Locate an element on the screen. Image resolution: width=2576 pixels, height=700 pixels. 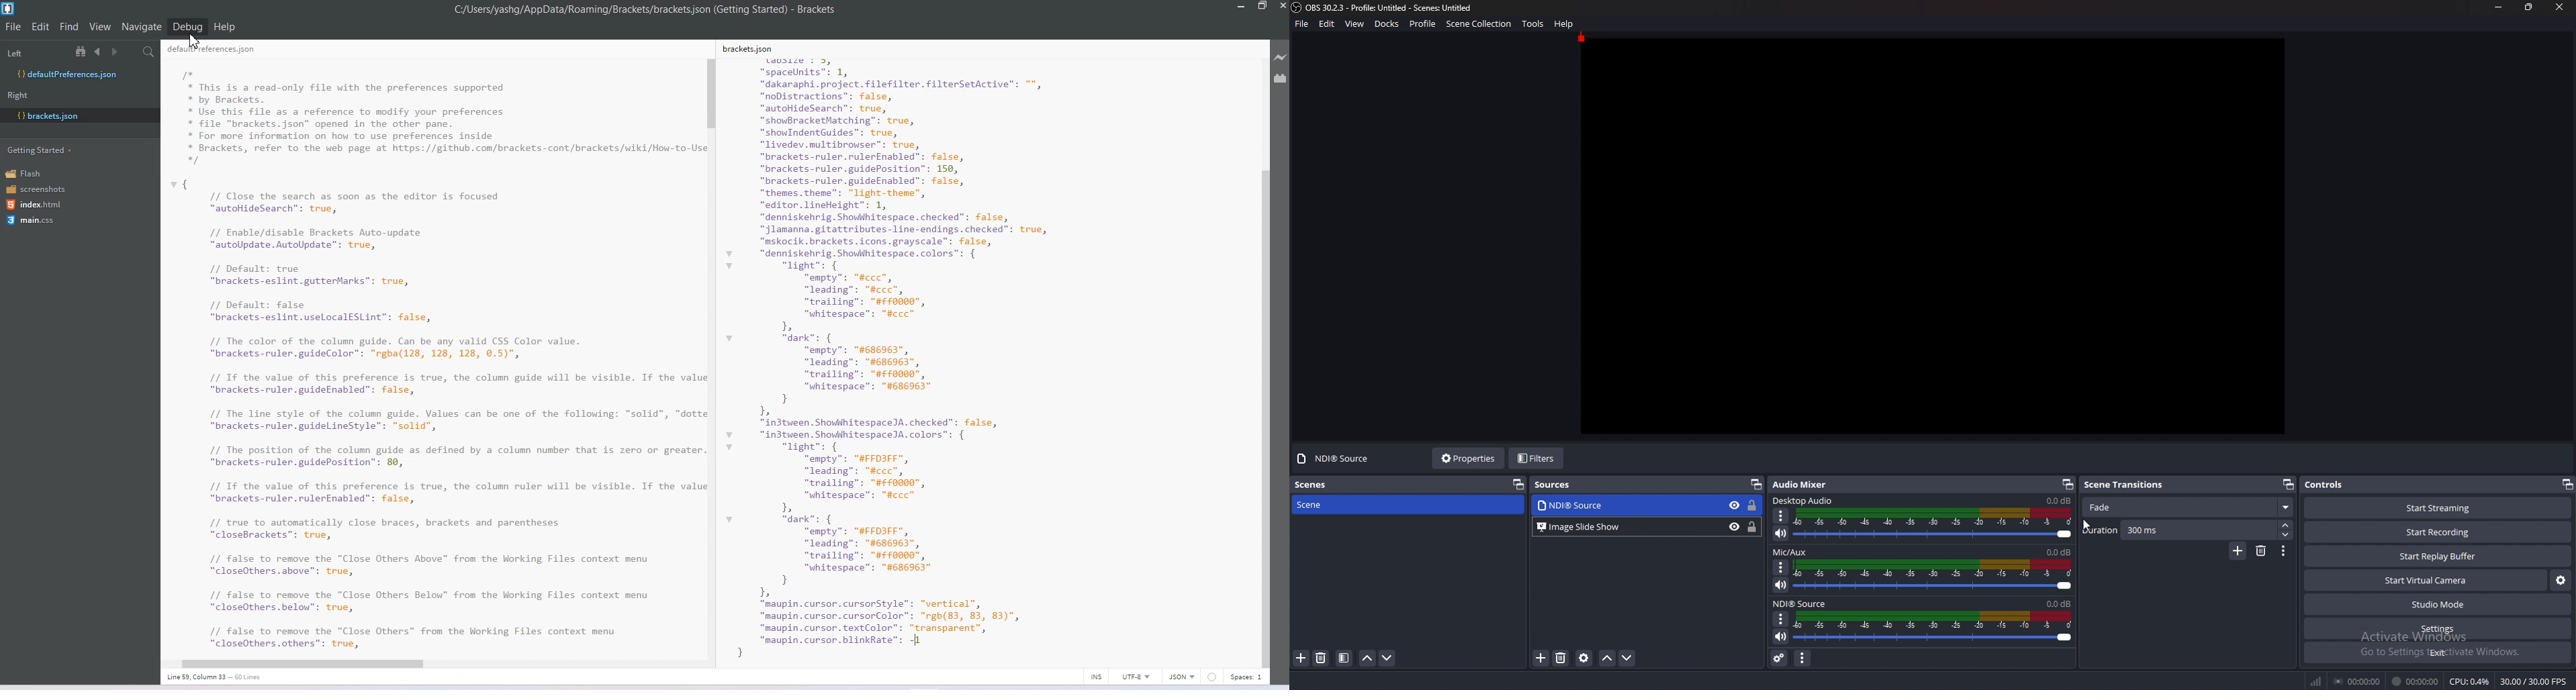
Options is located at coordinates (1781, 621).